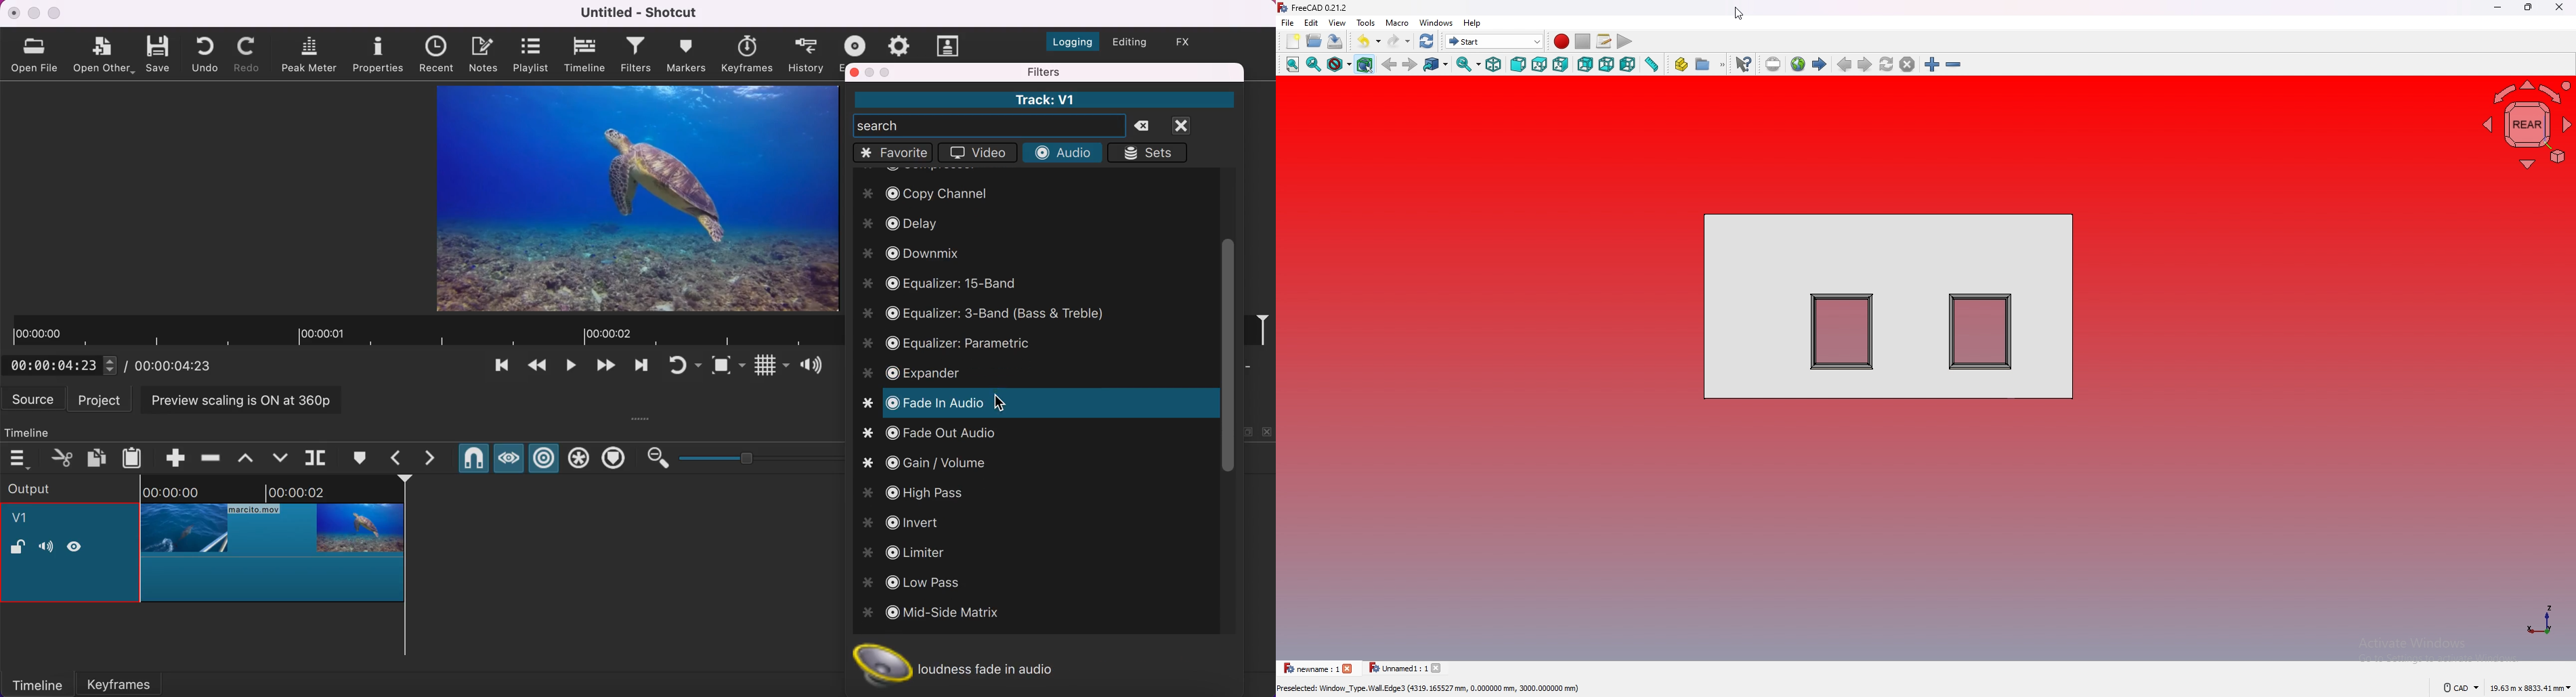 The image size is (2576, 700). I want to click on lock, so click(17, 548).